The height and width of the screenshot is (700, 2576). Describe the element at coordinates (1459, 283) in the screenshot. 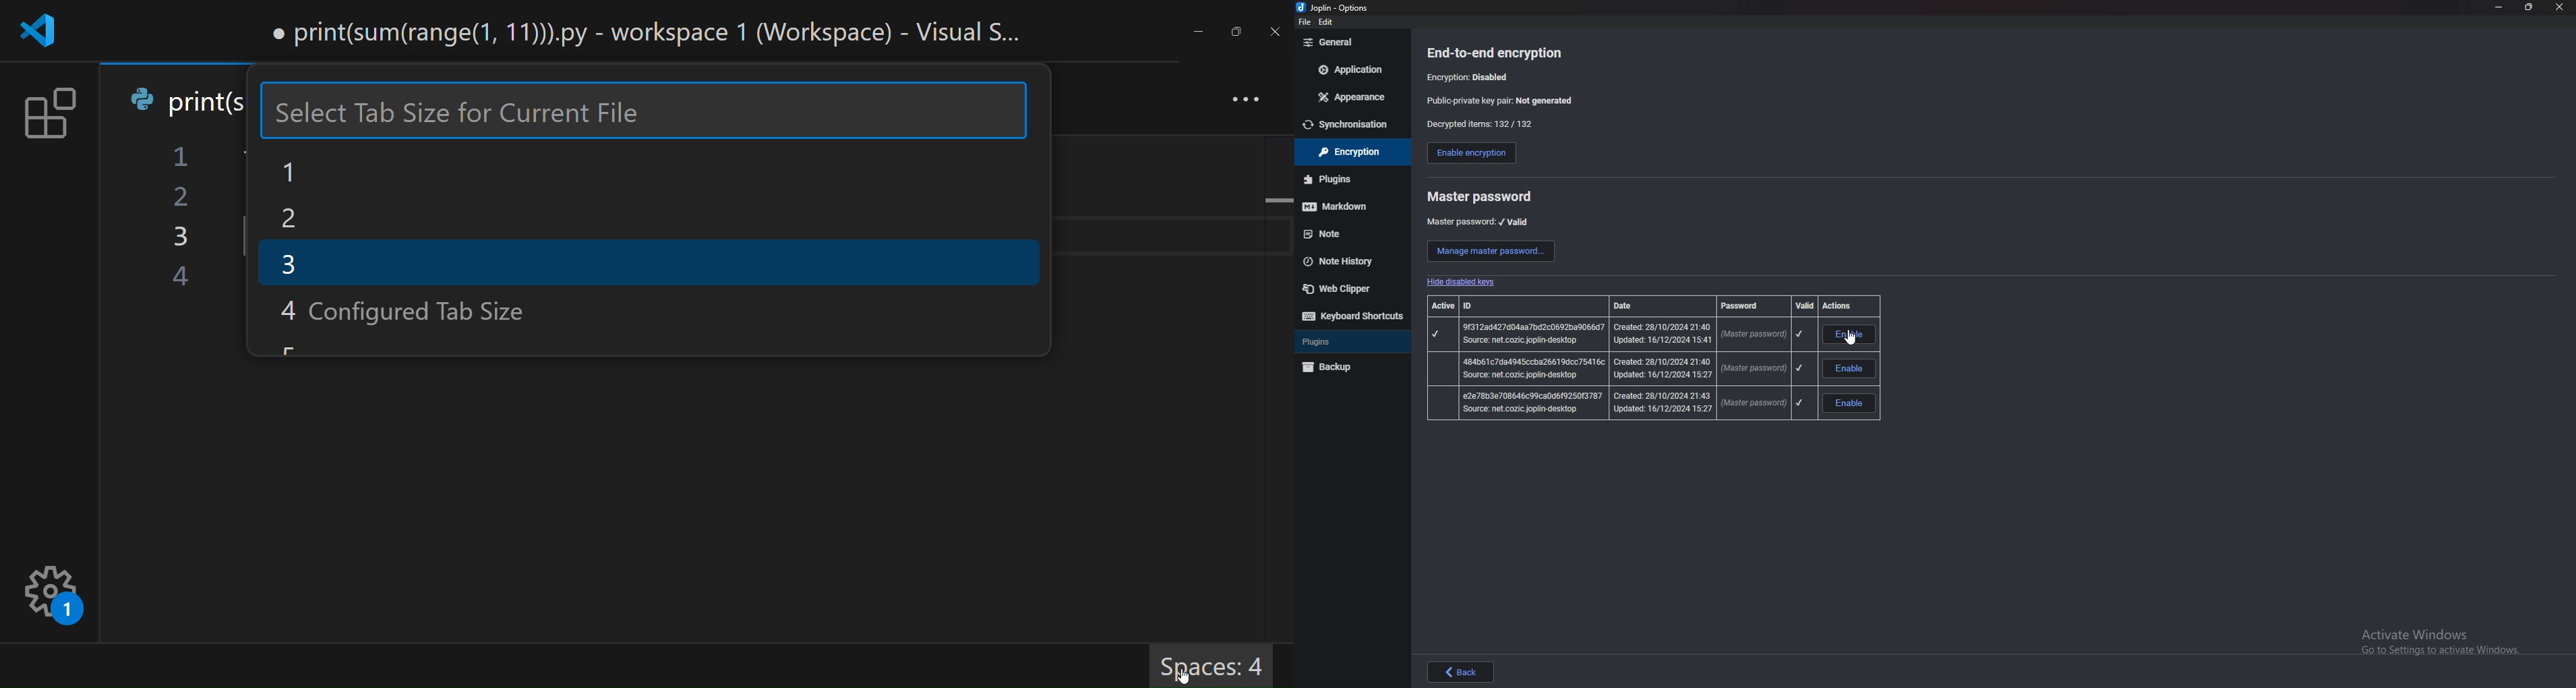

I see `show disabled key` at that location.